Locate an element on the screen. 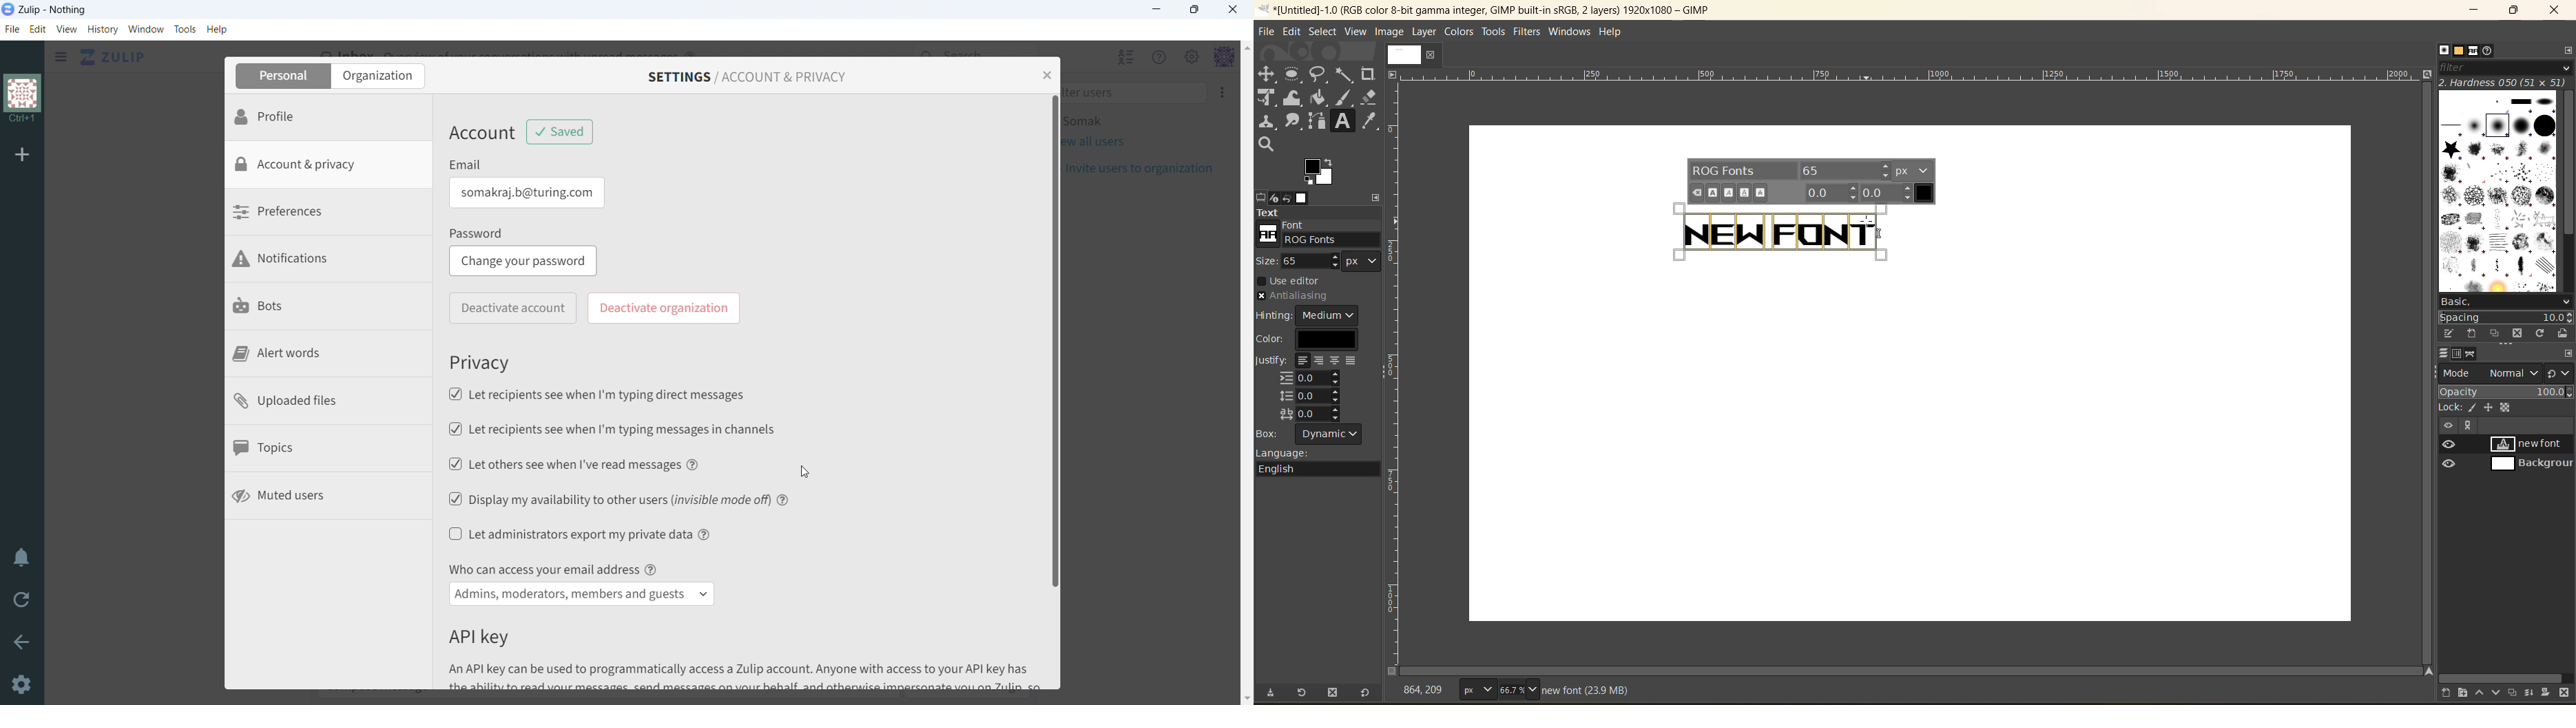 The height and width of the screenshot is (728, 2576). An API key can be used to programmatically access a Zulip account. Anyone with access to your API key has is located at coordinates (758, 676).